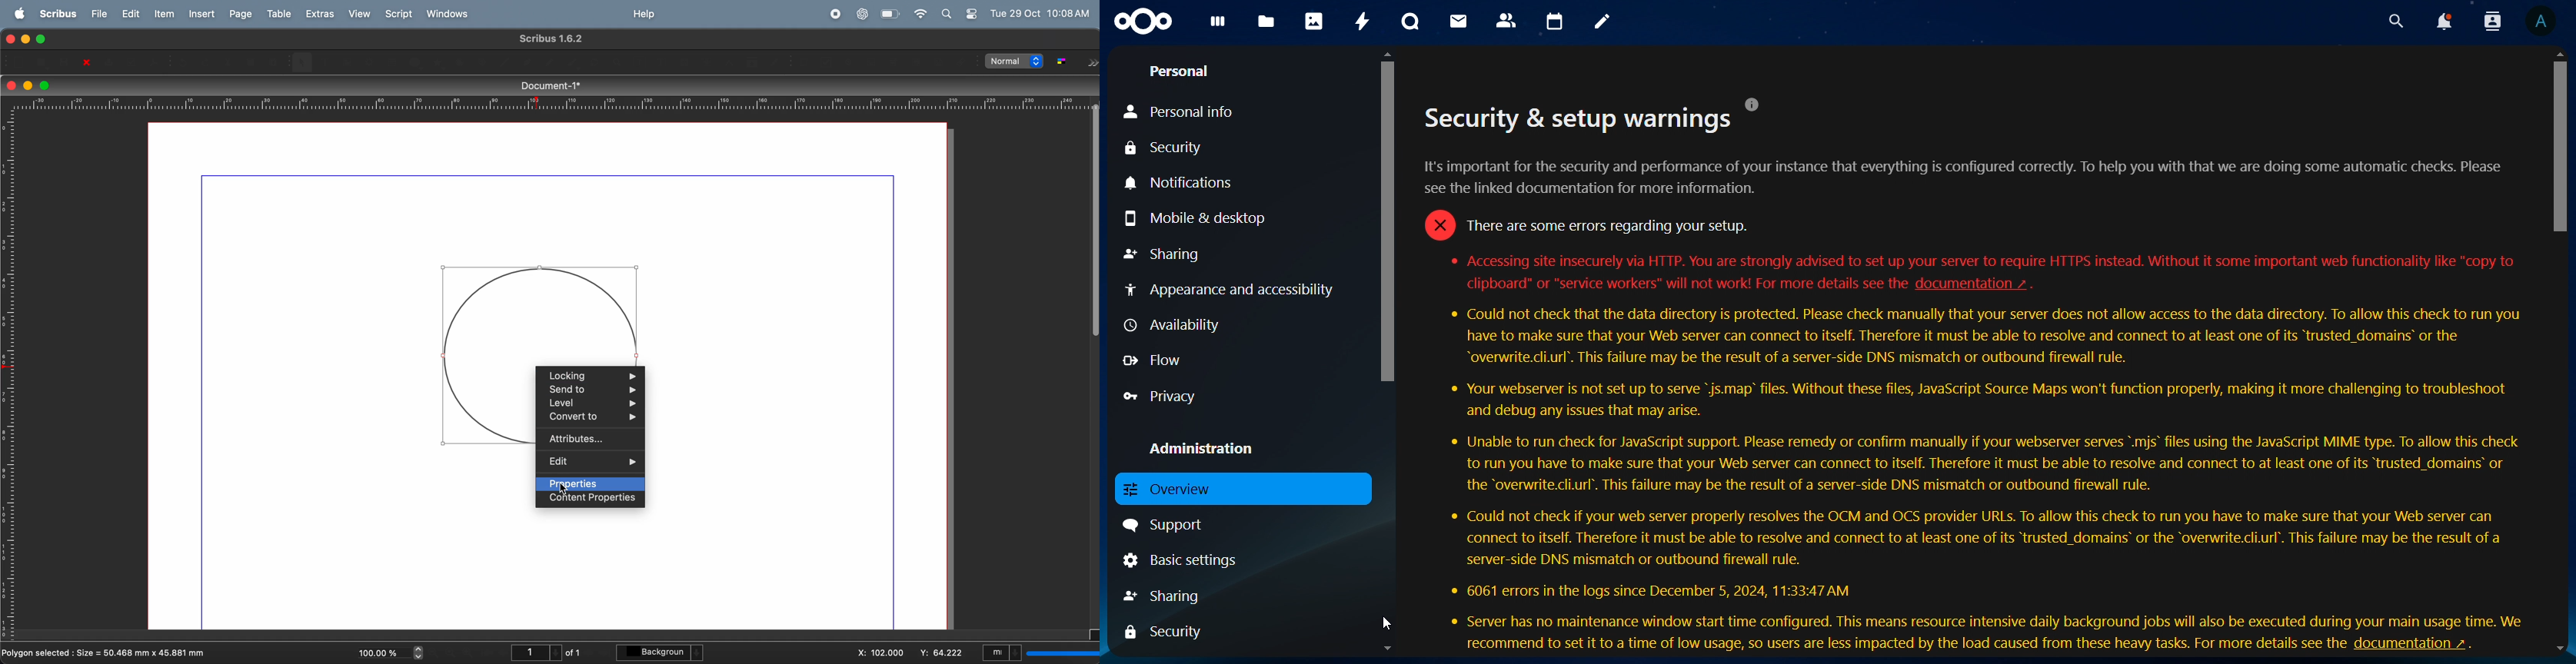 Image resolution: width=2576 pixels, height=672 pixels. Describe the element at coordinates (1979, 555) in the screenshot. I see `* Could not check if your web server properly resolves the OCM and OCS provider URLs. To allow this check to run you have to make sure that your Web server can
connect to itself. Therefore it must be able to resolve and connect to at least one of its “trusted_domains® or the “overwrite.cli.url’. This failure may be the result of a
server-side DNS mismatch or outbound firewall rule.

* 6061 errors in the logs since December 5, 2024, 11:33:47 AM` at that location.